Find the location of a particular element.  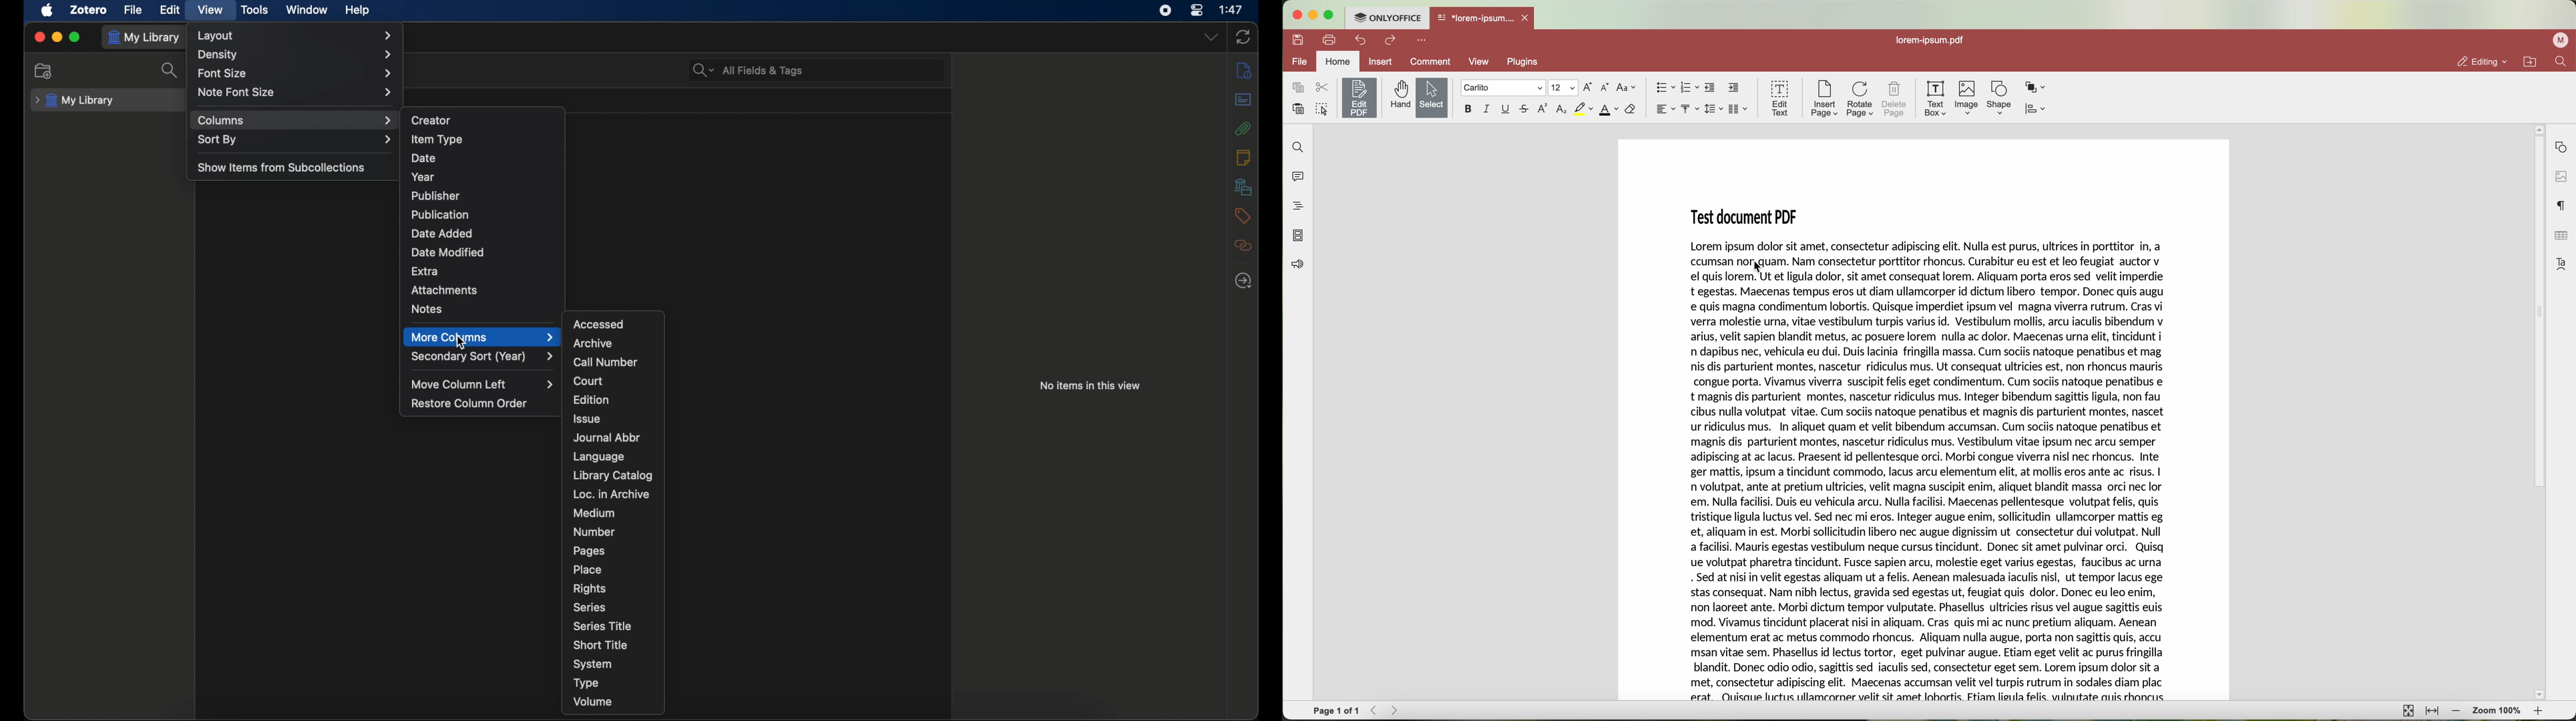

copy is located at coordinates (1298, 88).